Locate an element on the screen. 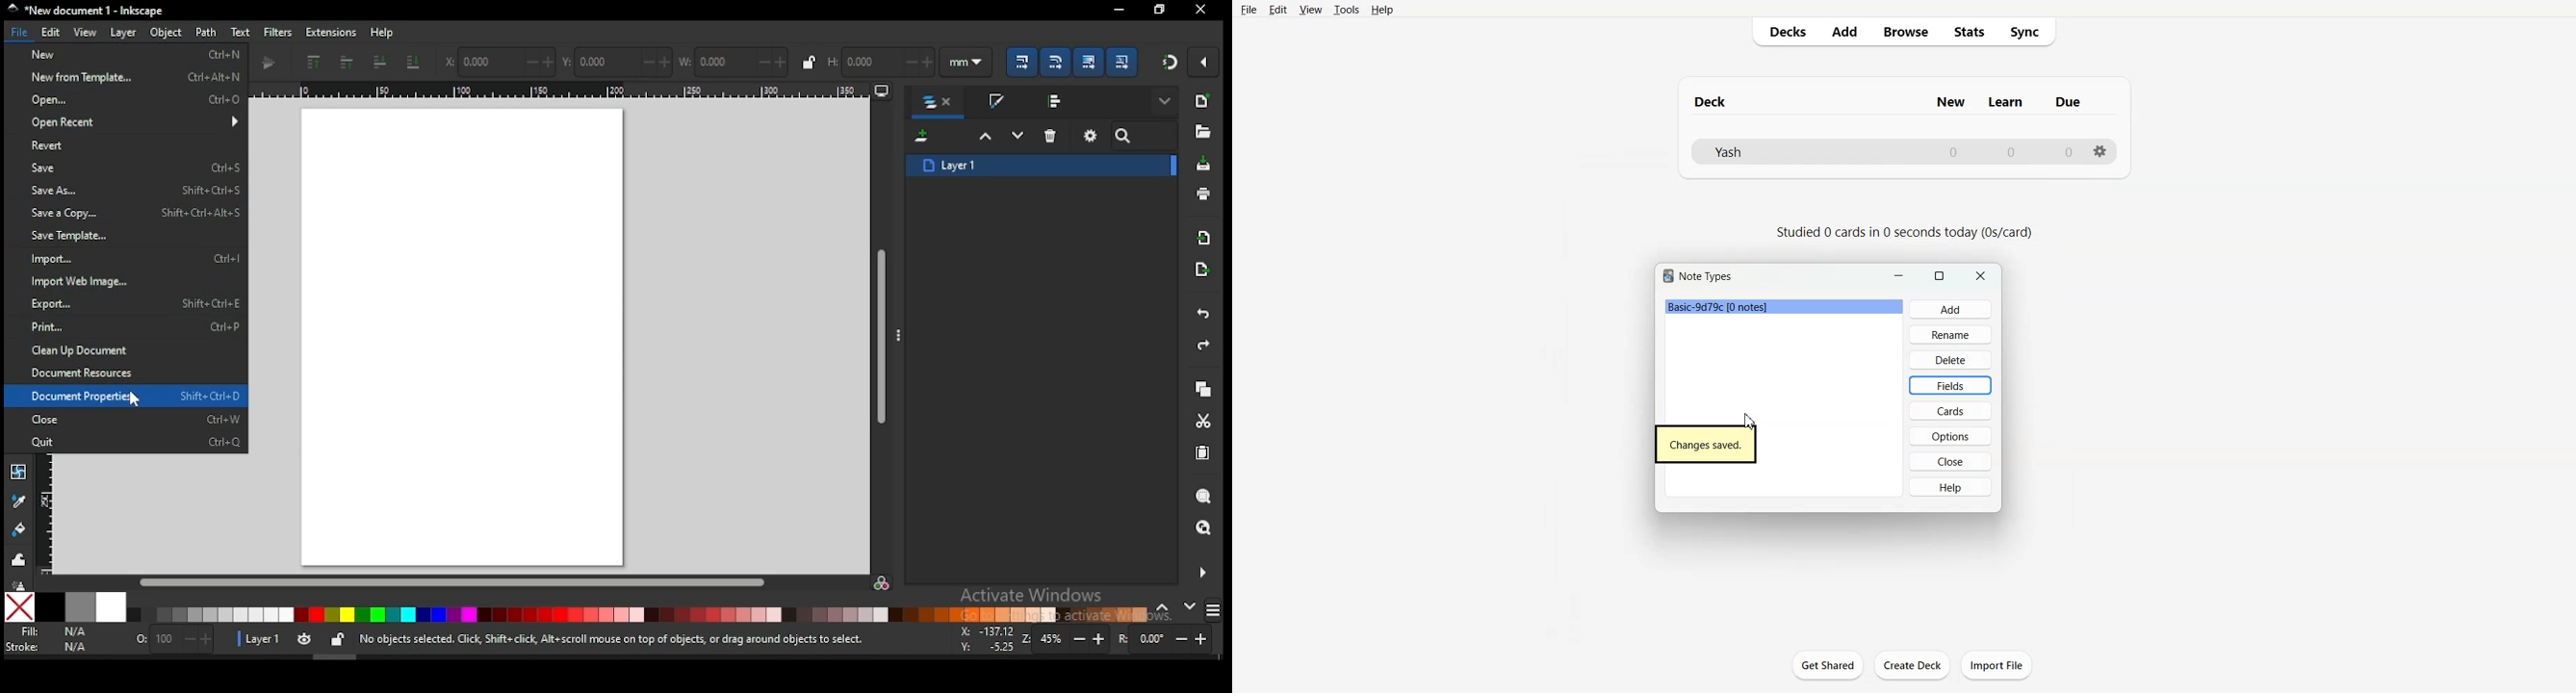 The image size is (2576, 700). close window is located at coordinates (1158, 10).